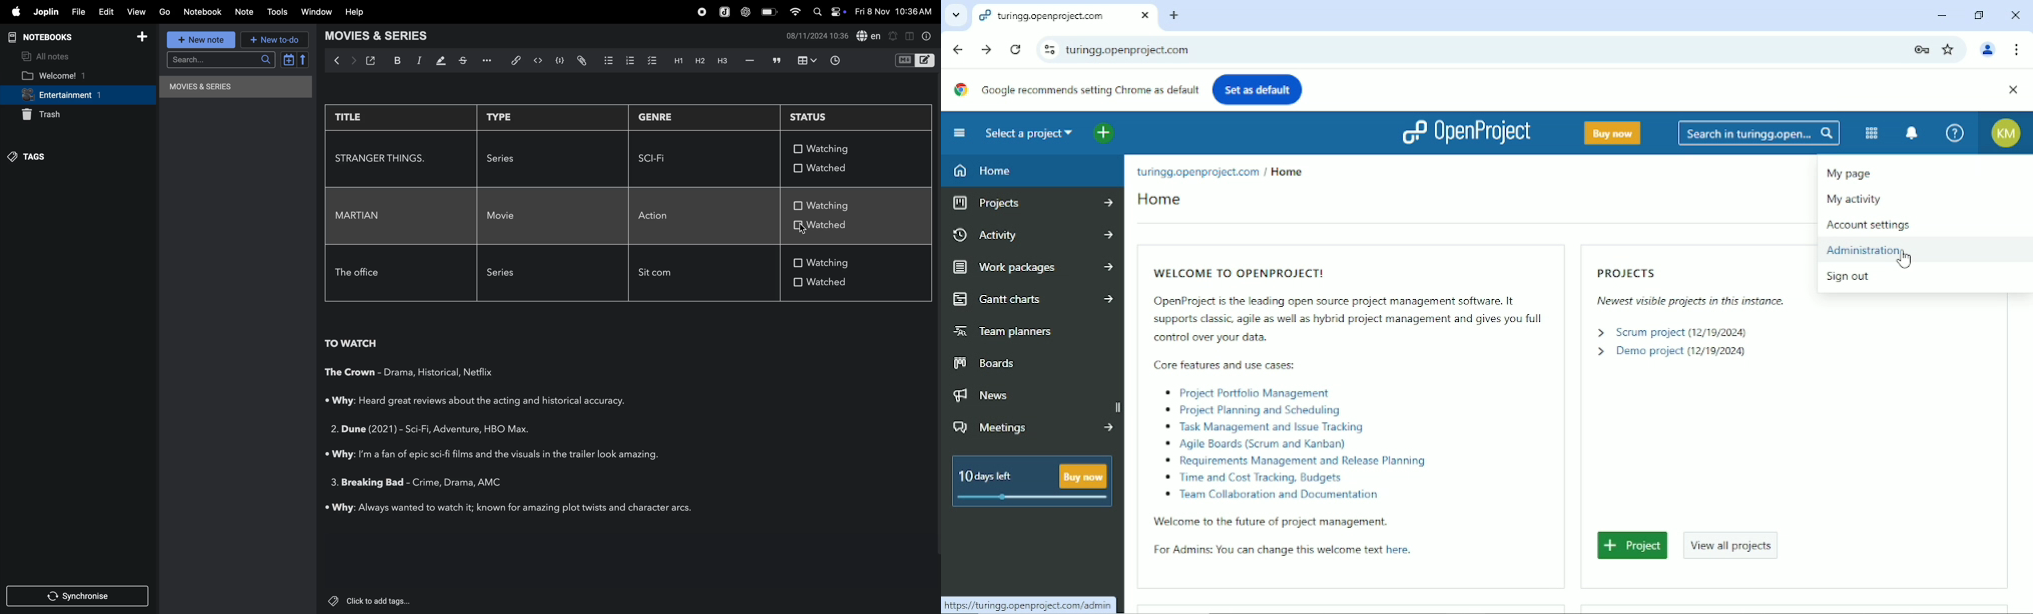 This screenshot has width=2044, height=616. Describe the element at coordinates (815, 36) in the screenshot. I see `time and date` at that location.